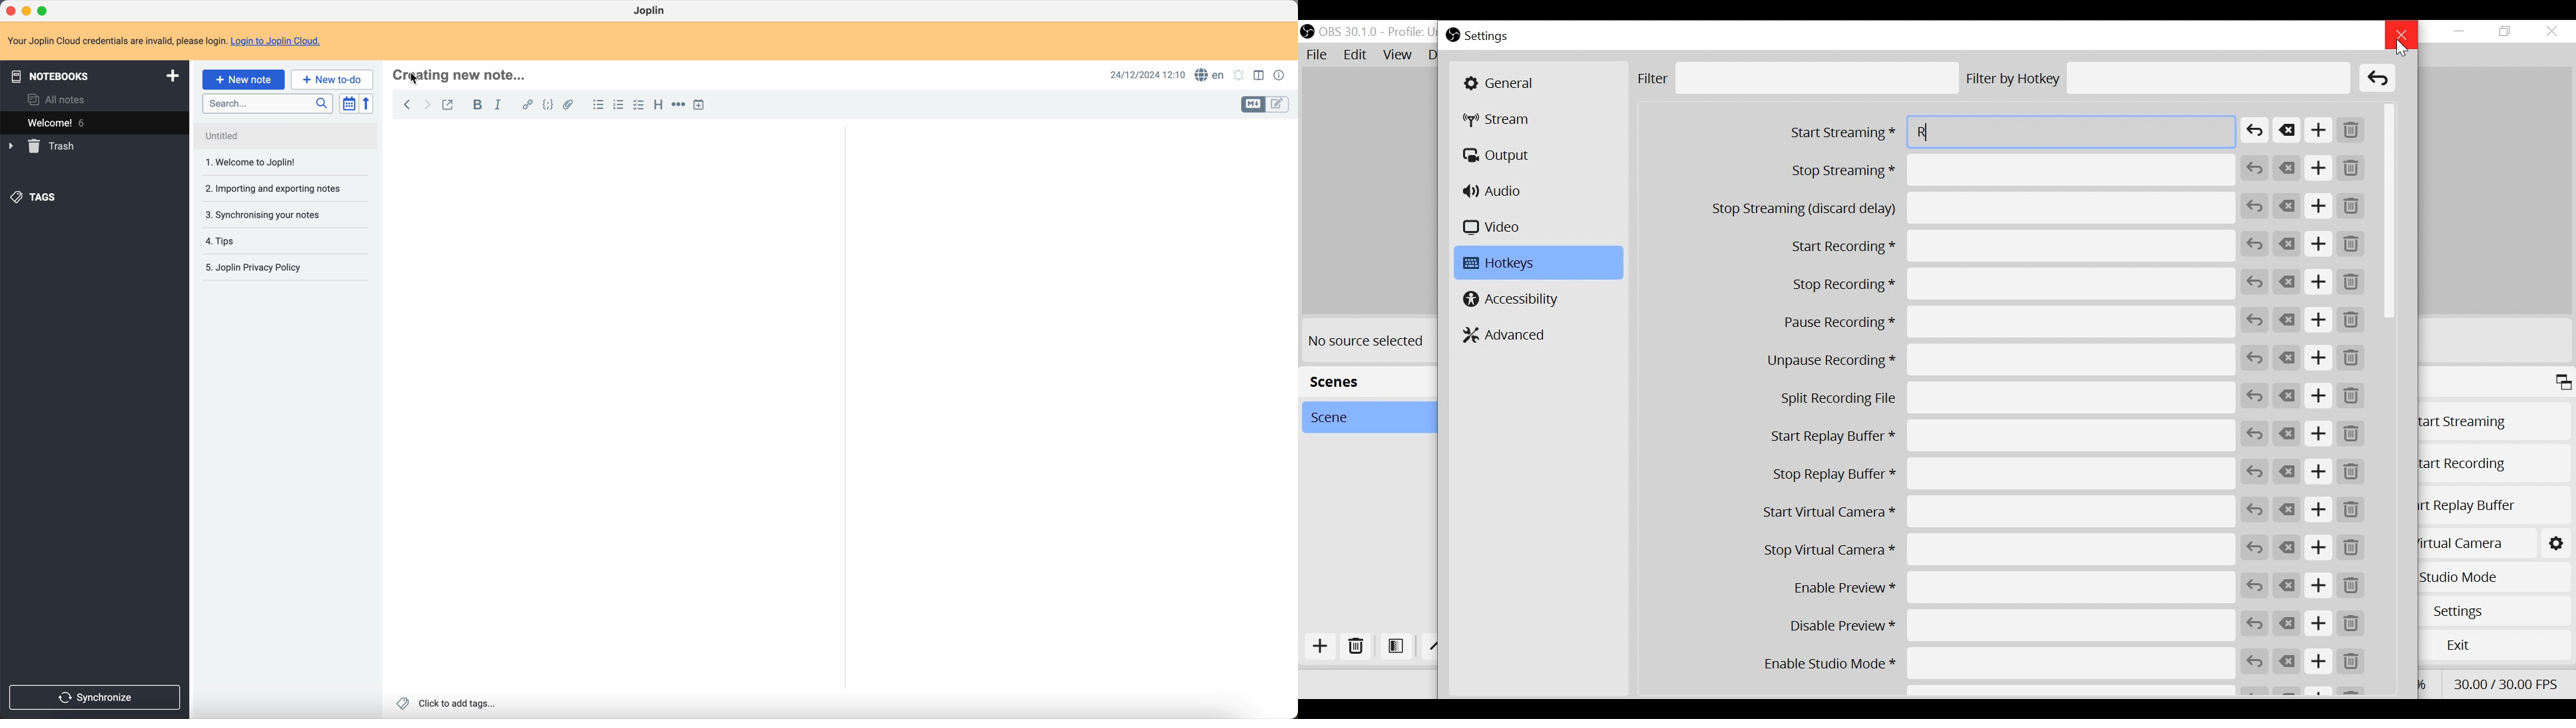 Image resolution: width=2576 pixels, height=728 pixels. Describe the element at coordinates (29, 11) in the screenshot. I see `minimize` at that location.